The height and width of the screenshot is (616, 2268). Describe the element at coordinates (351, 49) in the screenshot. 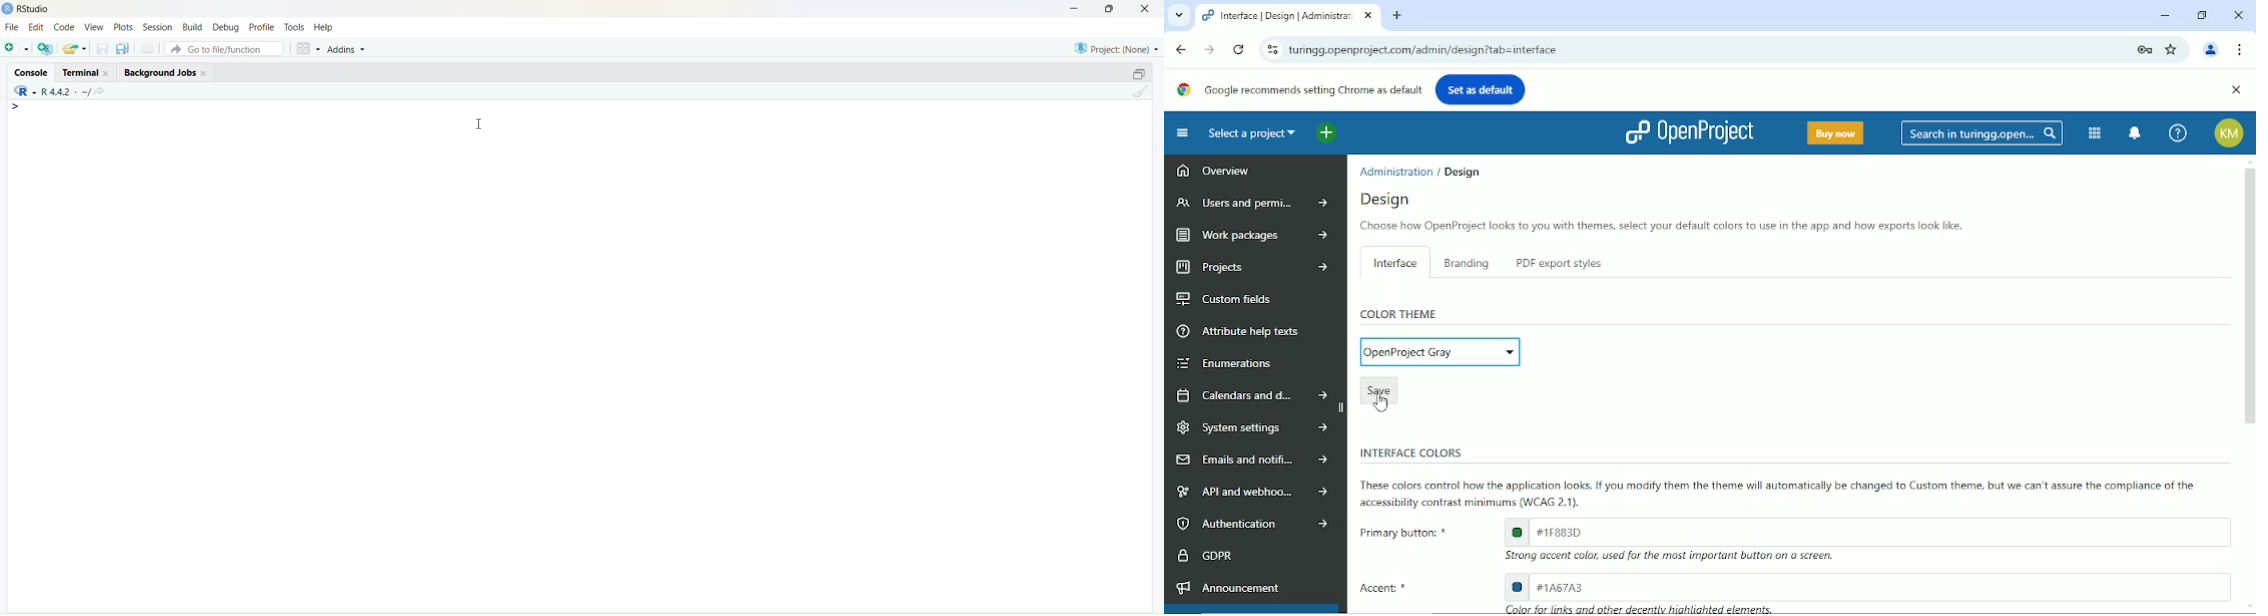

I see `Addins` at that location.